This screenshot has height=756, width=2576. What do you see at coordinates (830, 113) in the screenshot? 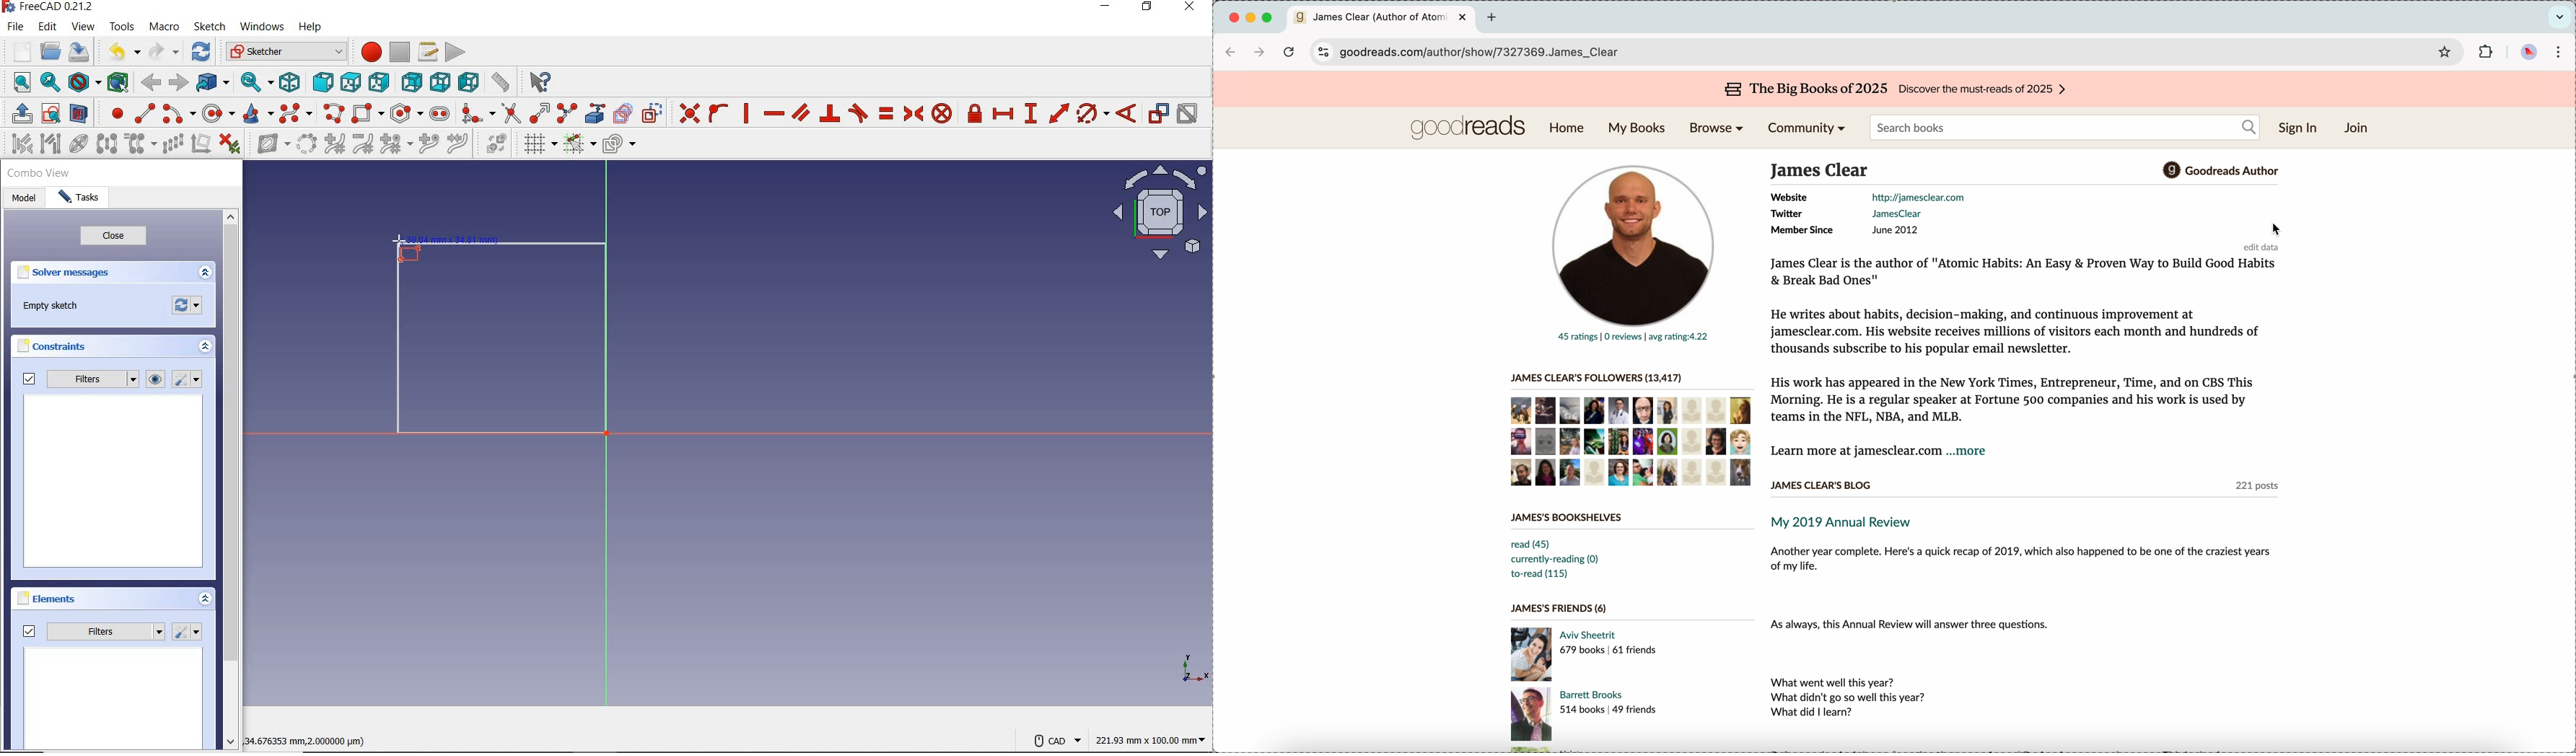
I see `constrain perpendicular` at bounding box center [830, 113].